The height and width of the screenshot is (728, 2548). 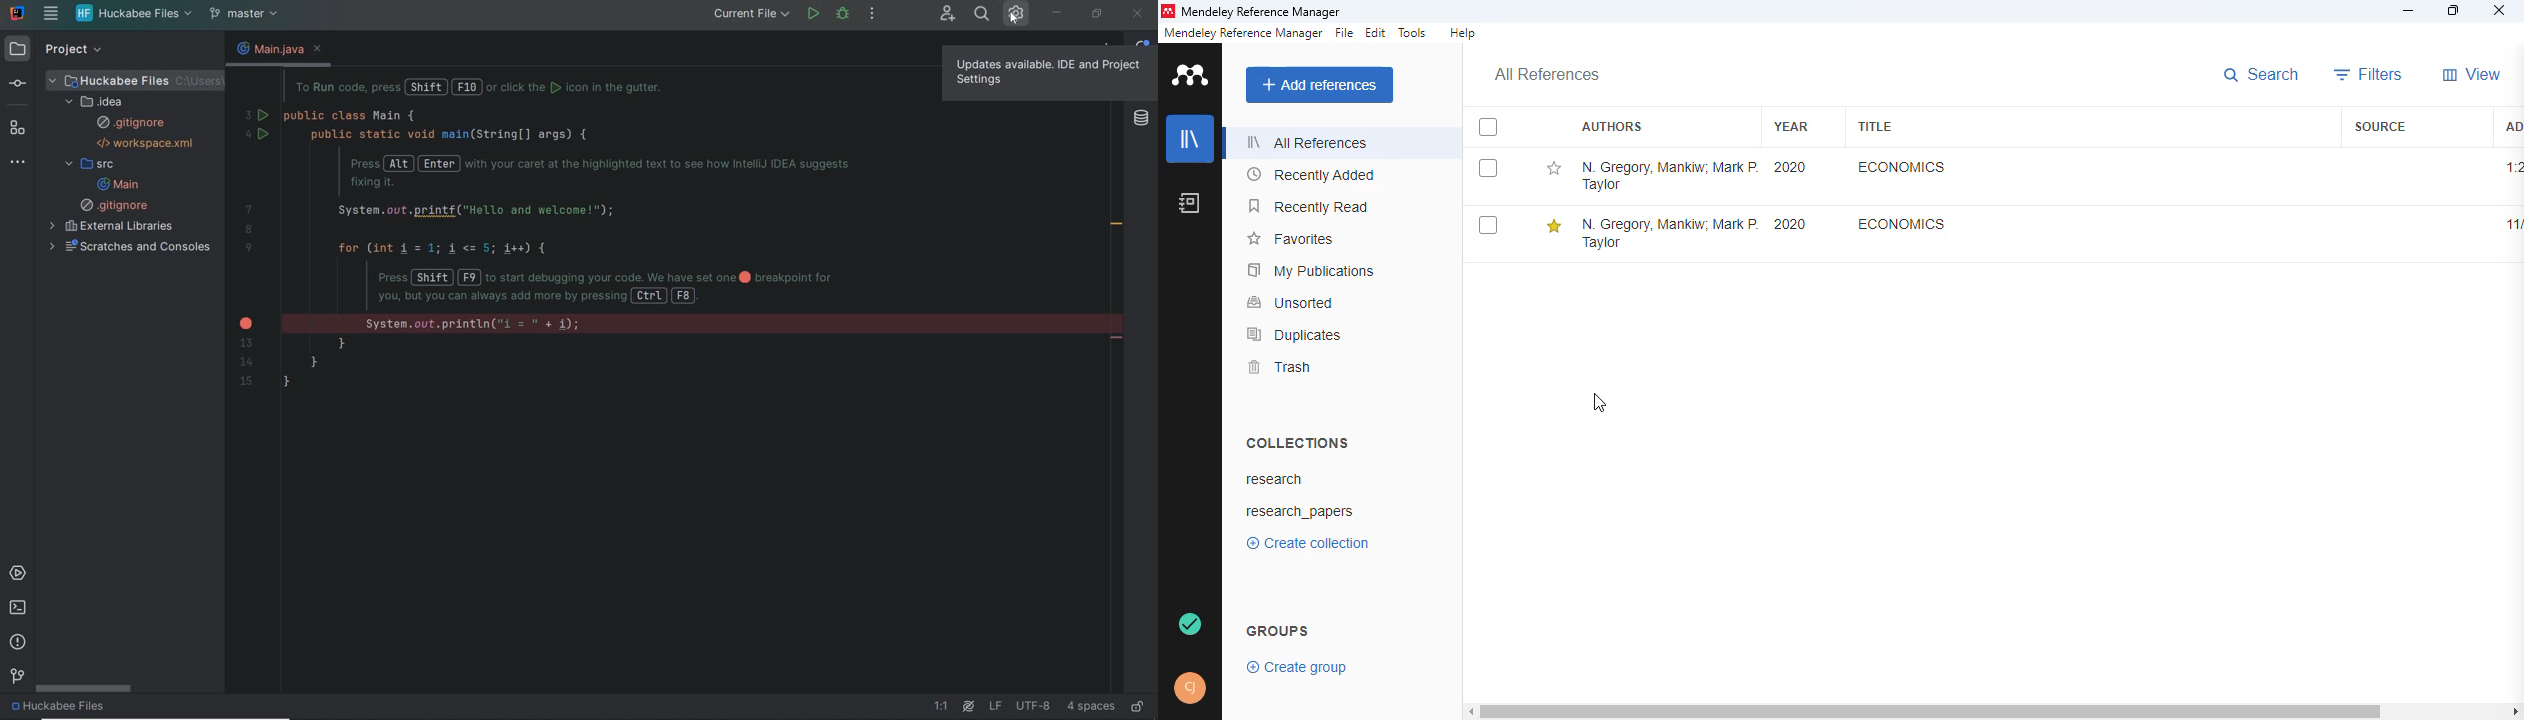 I want to click on recently added, so click(x=1311, y=175).